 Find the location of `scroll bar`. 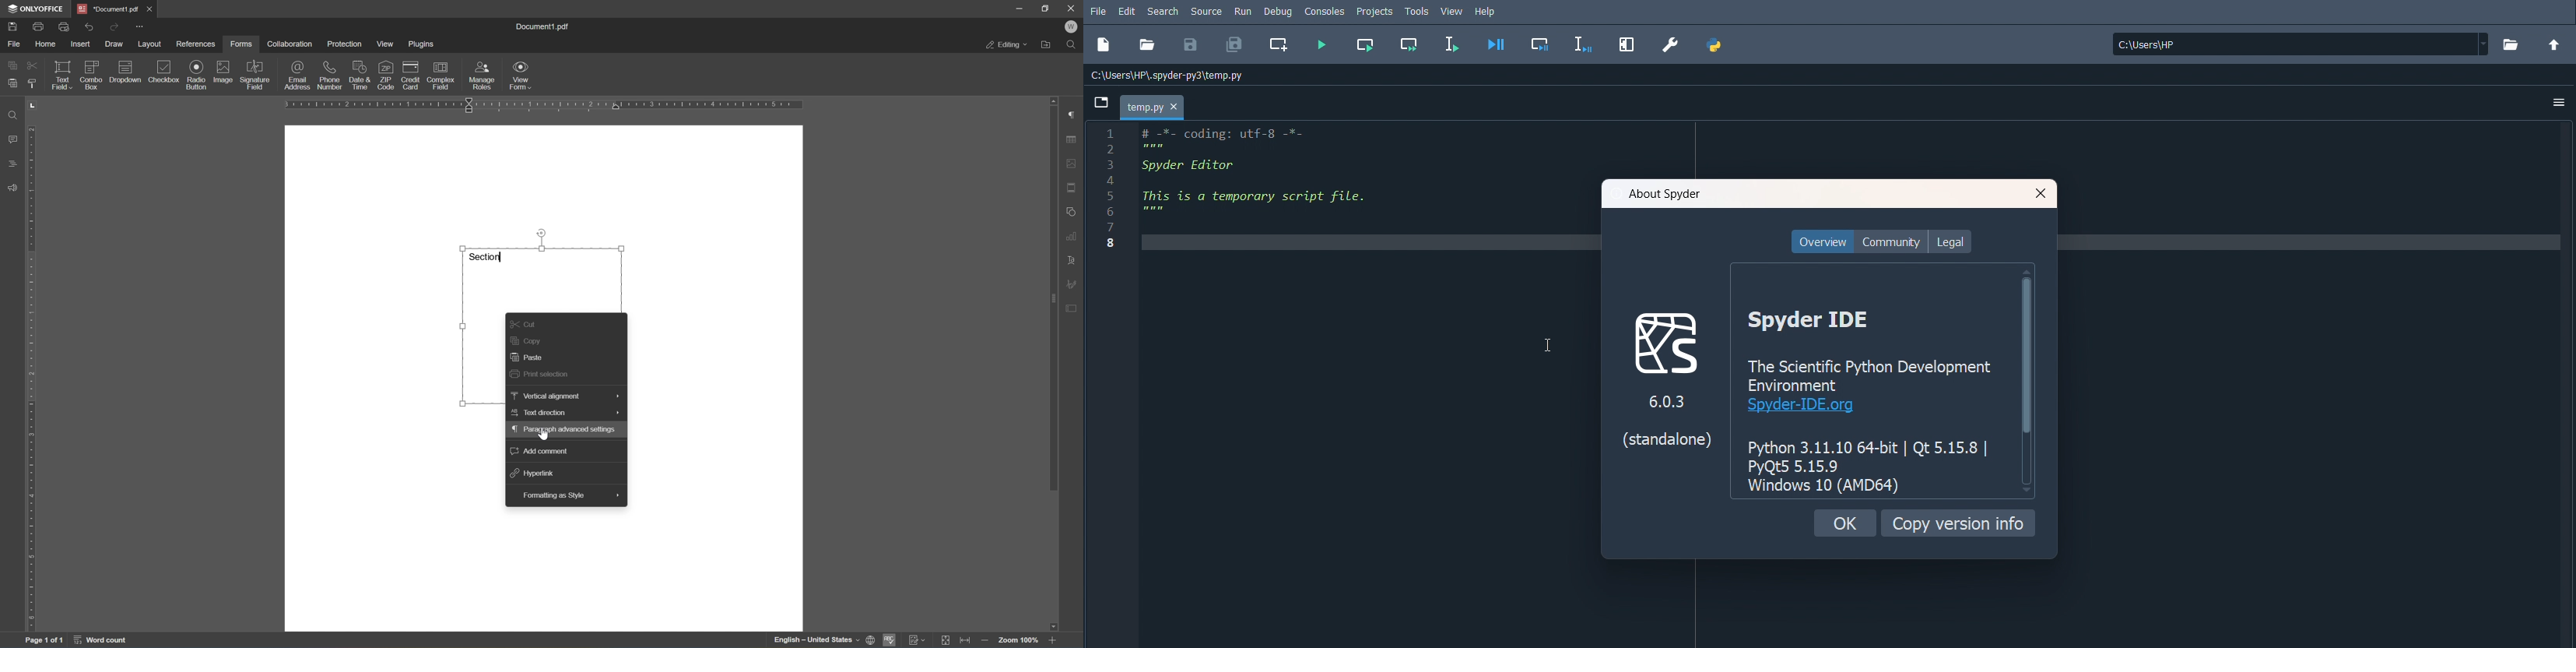

scroll bar is located at coordinates (1052, 294).